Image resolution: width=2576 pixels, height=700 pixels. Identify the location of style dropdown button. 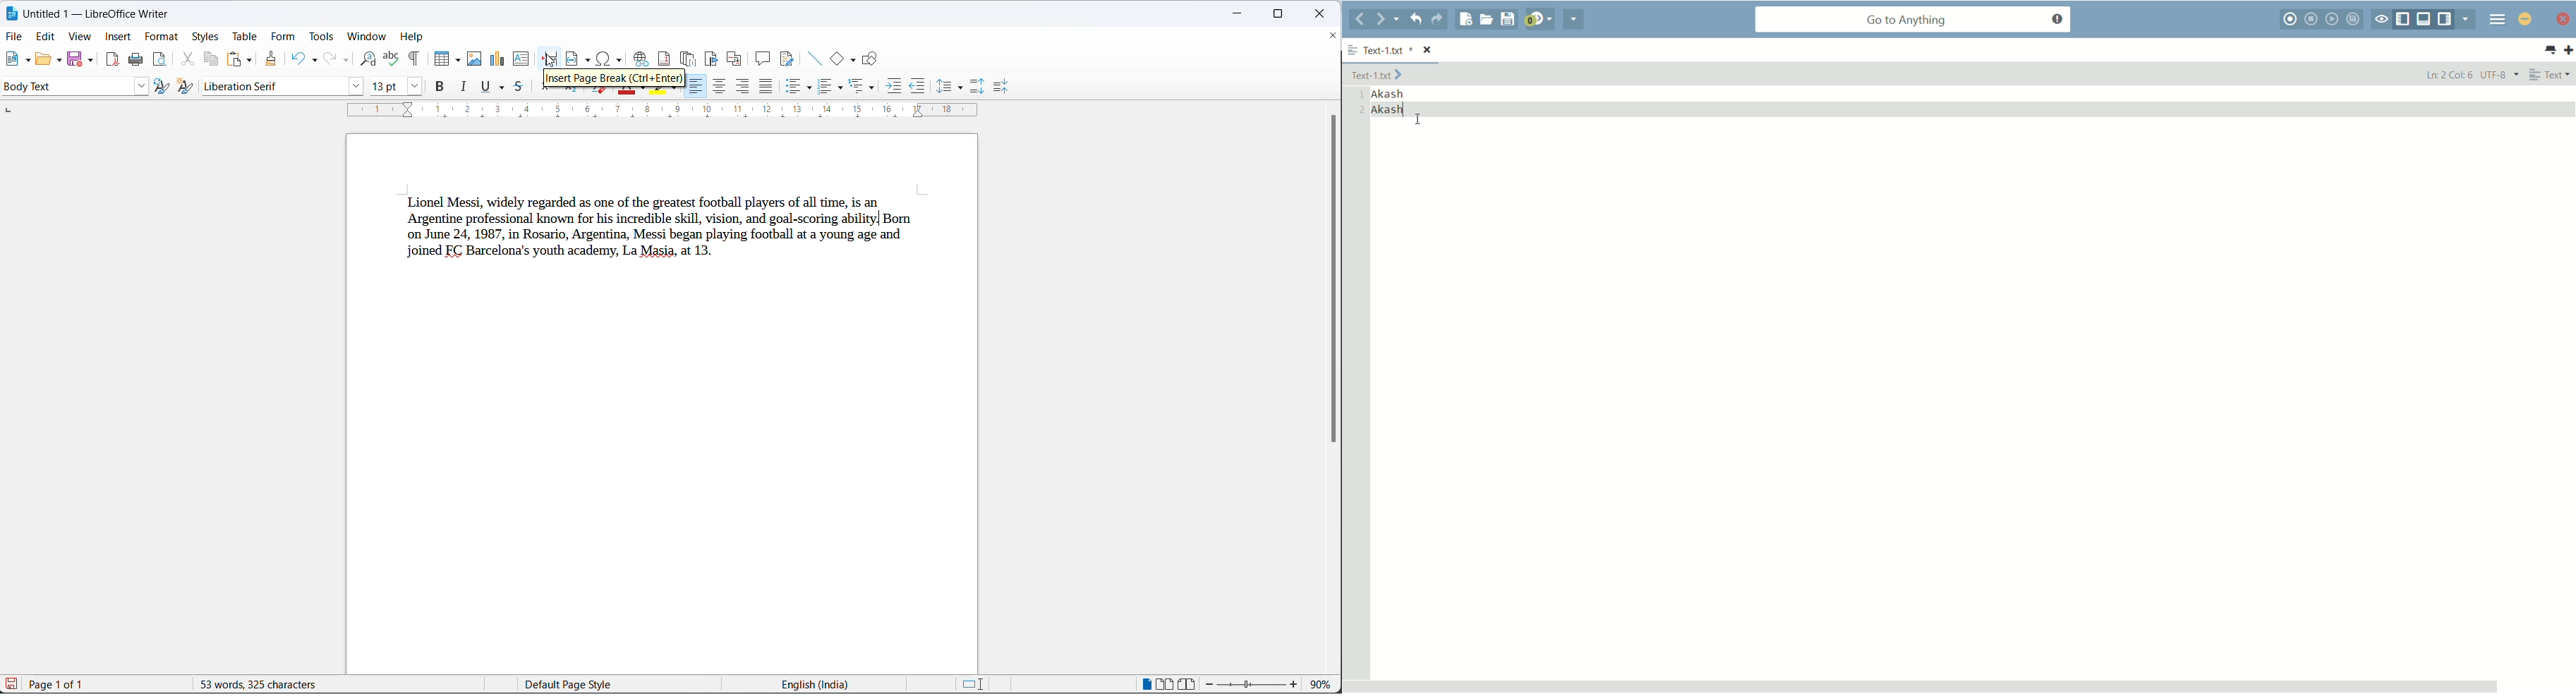
(140, 87).